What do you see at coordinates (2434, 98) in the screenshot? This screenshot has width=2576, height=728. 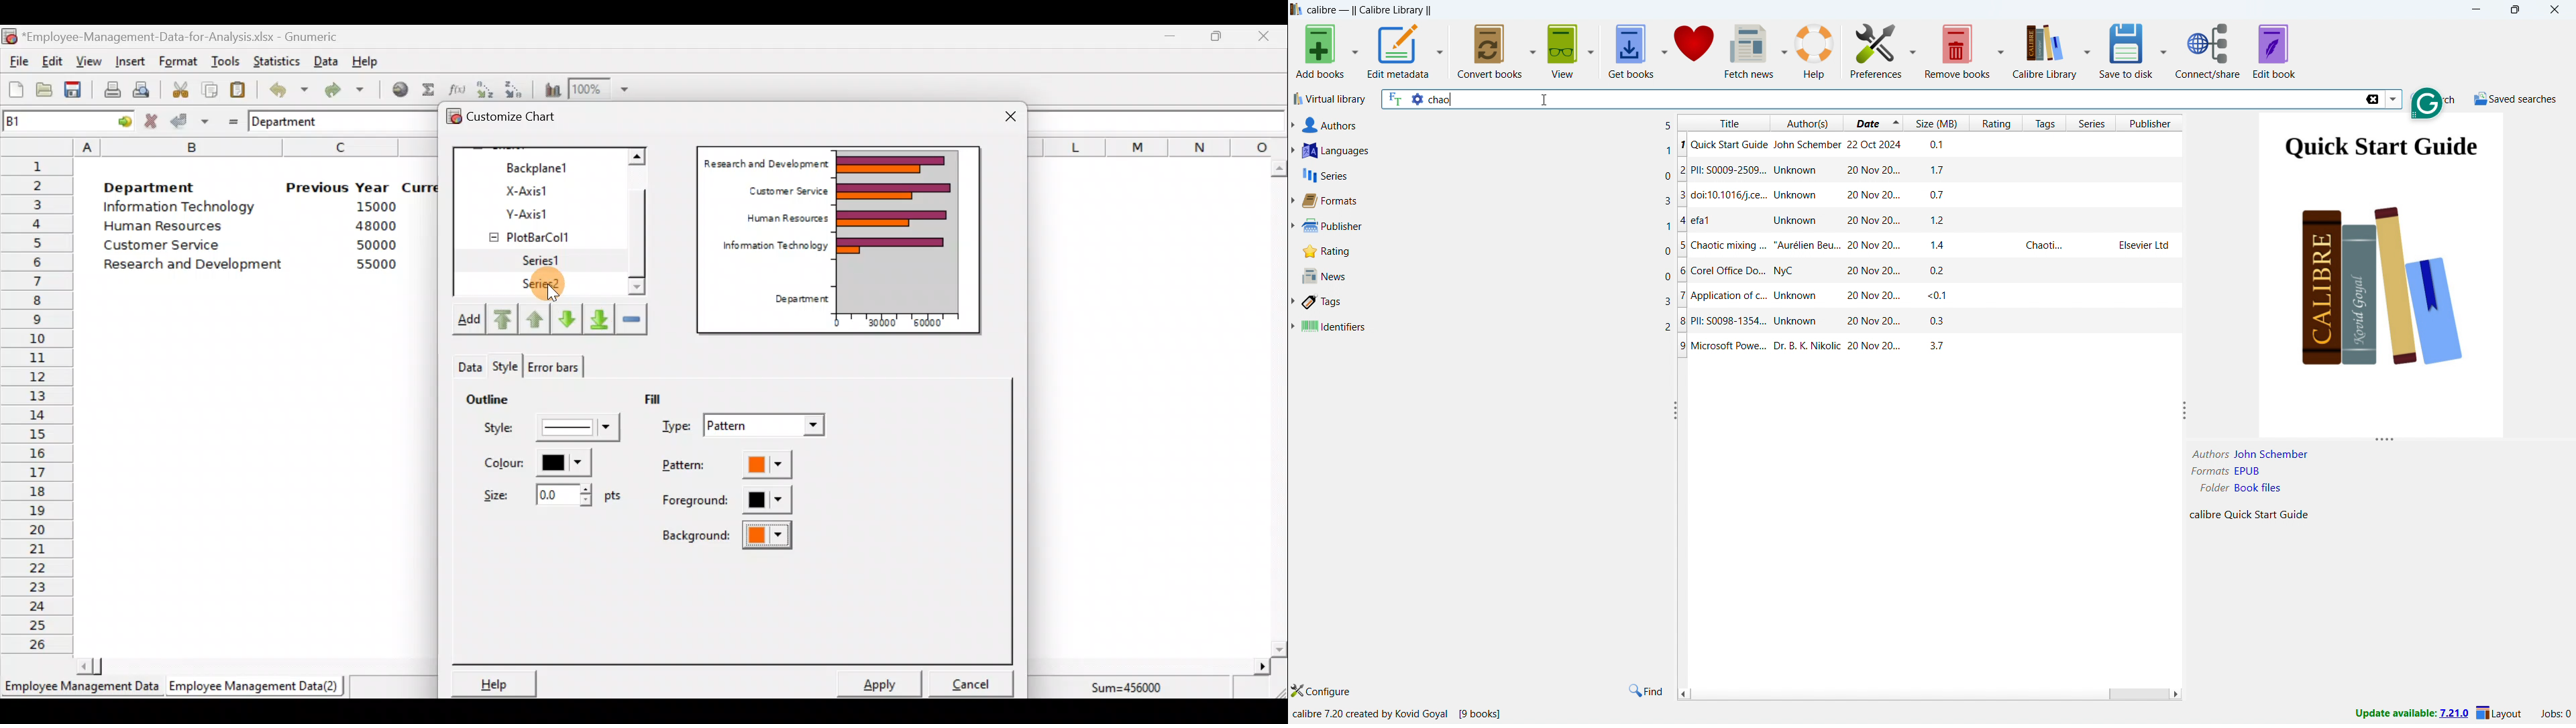 I see `do a quicj search` at bounding box center [2434, 98].